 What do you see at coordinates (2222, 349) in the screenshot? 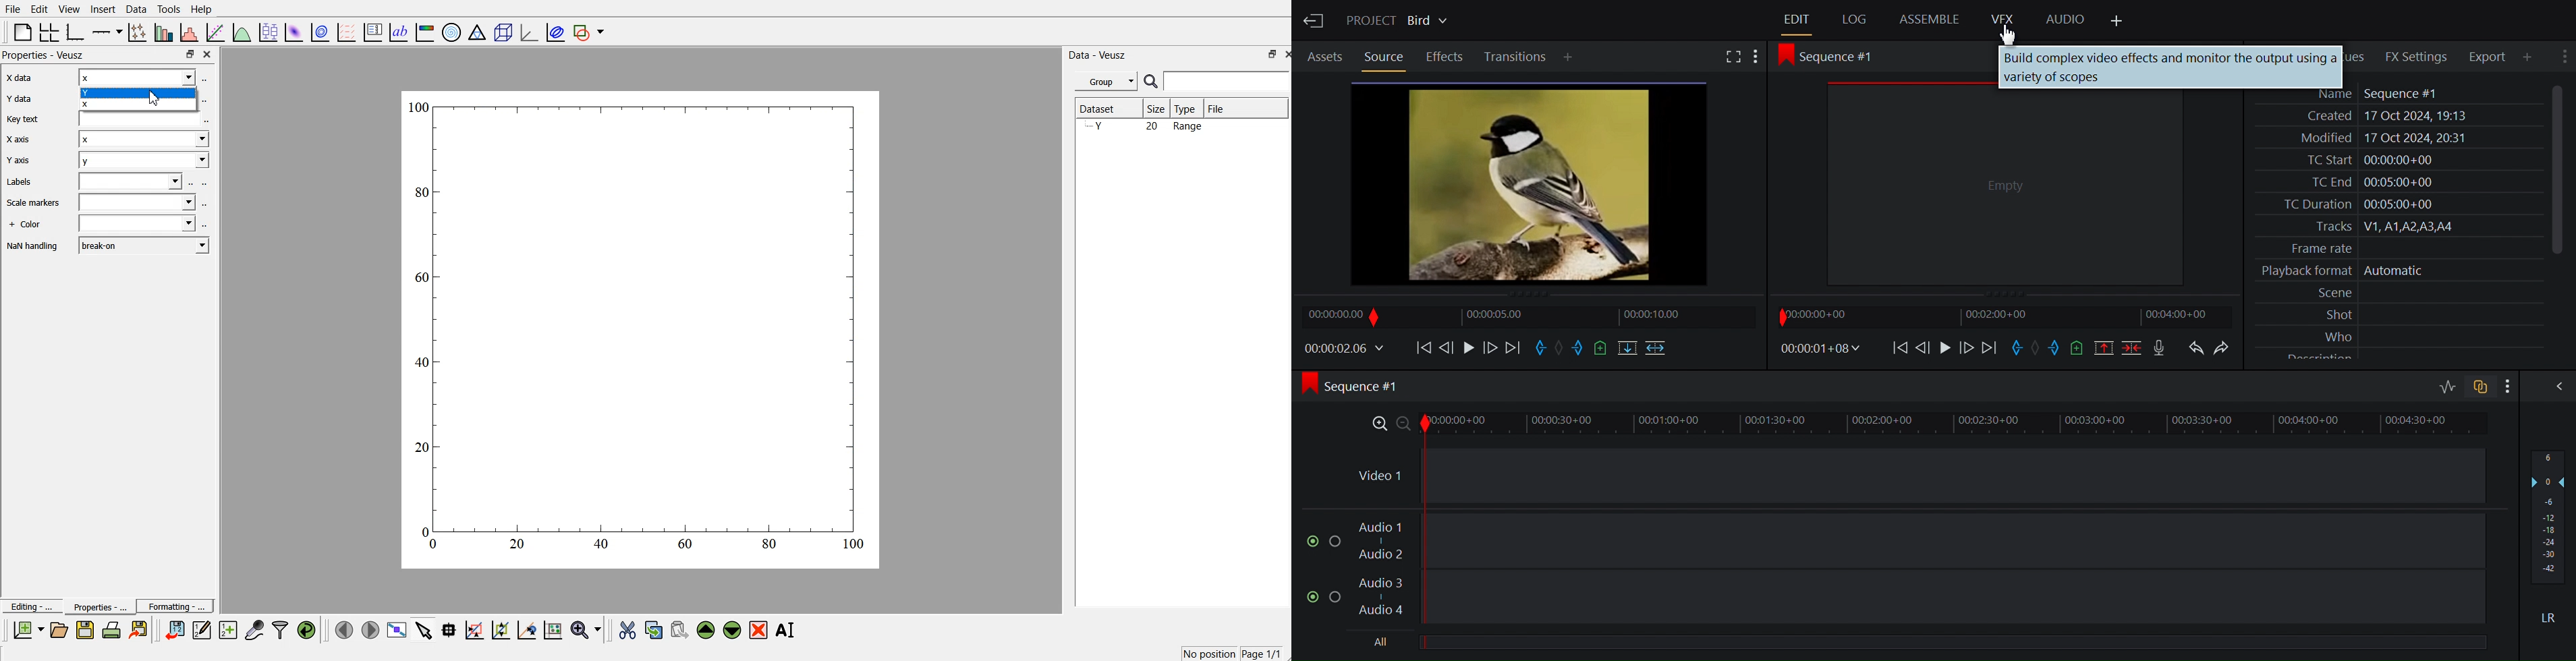
I see `Redo` at bounding box center [2222, 349].